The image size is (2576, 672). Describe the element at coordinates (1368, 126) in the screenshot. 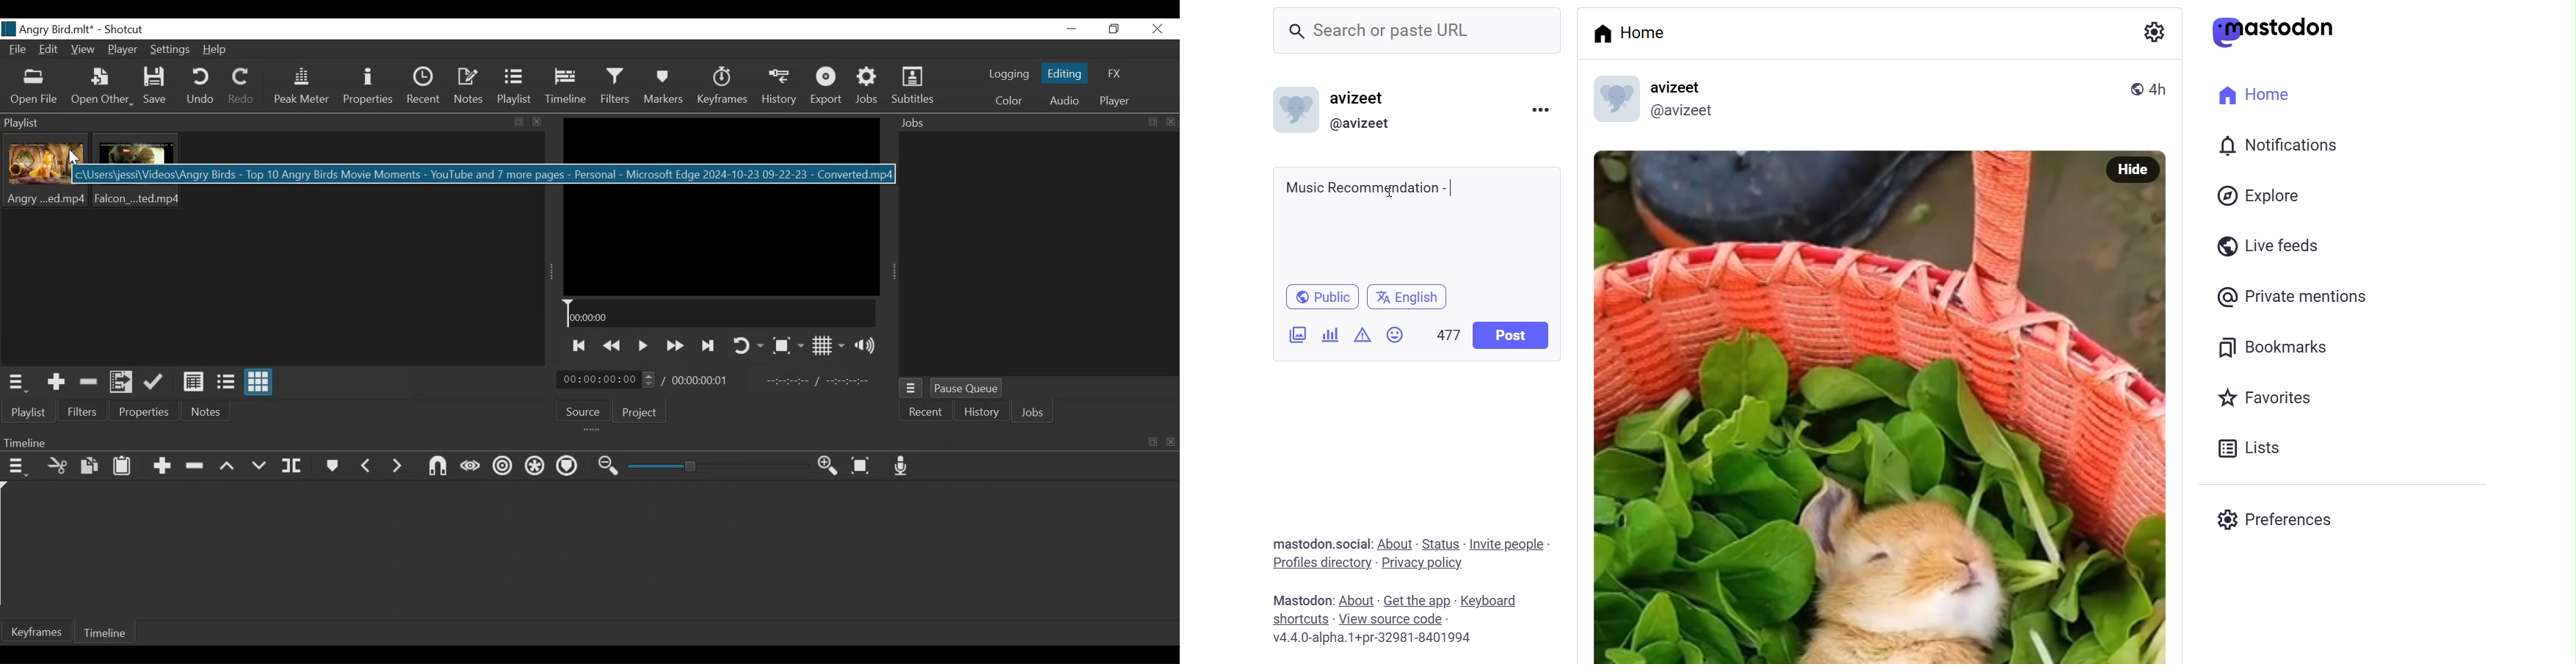

I see `@avizeet` at that location.